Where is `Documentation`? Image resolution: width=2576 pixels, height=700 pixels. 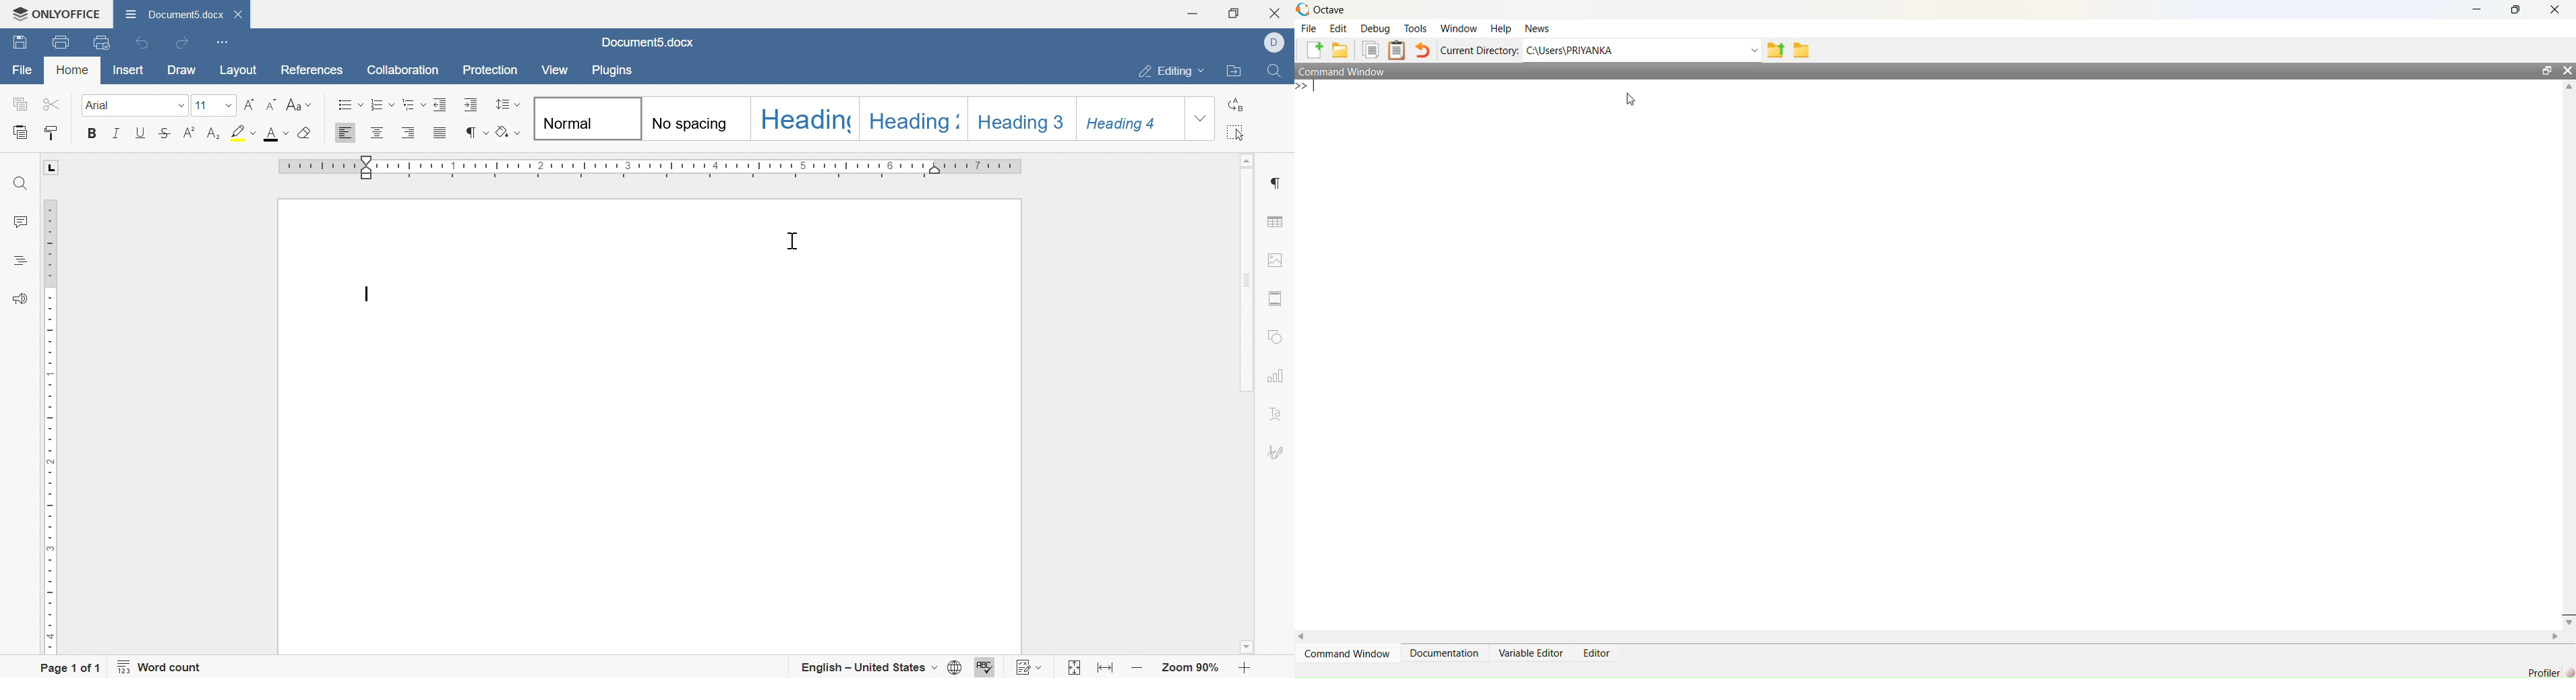 Documentation is located at coordinates (1443, 653).